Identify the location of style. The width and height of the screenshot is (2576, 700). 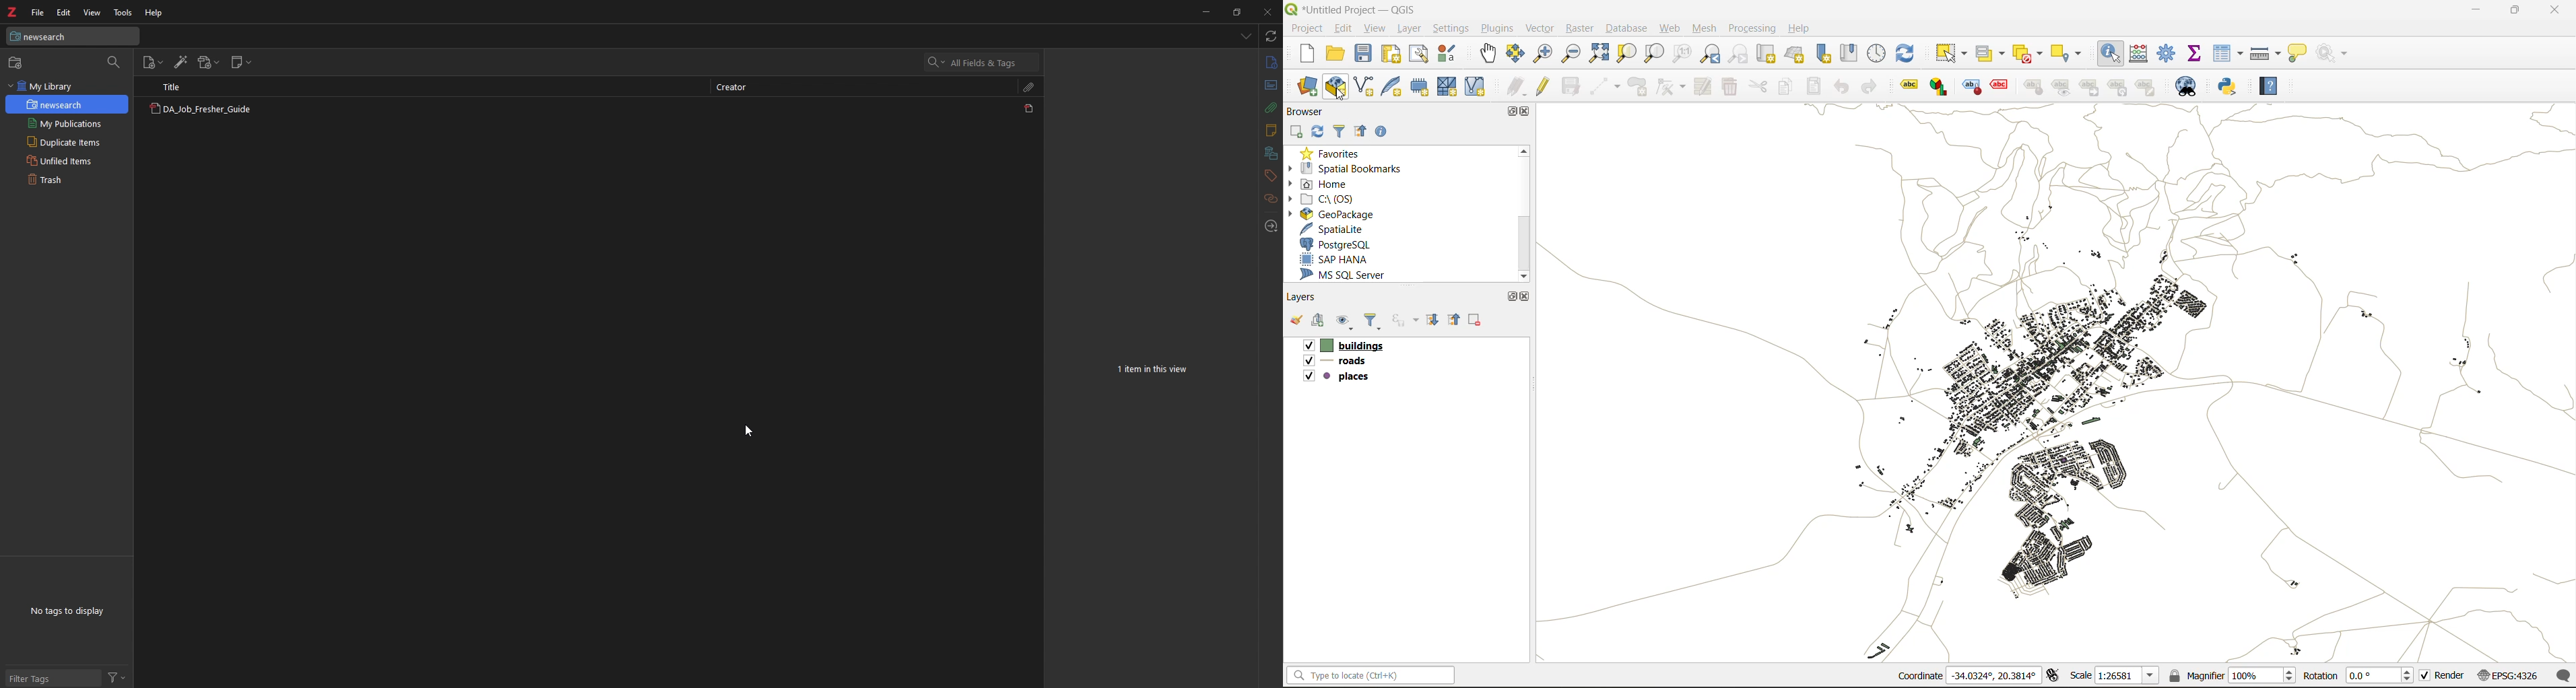
(2033, 88).